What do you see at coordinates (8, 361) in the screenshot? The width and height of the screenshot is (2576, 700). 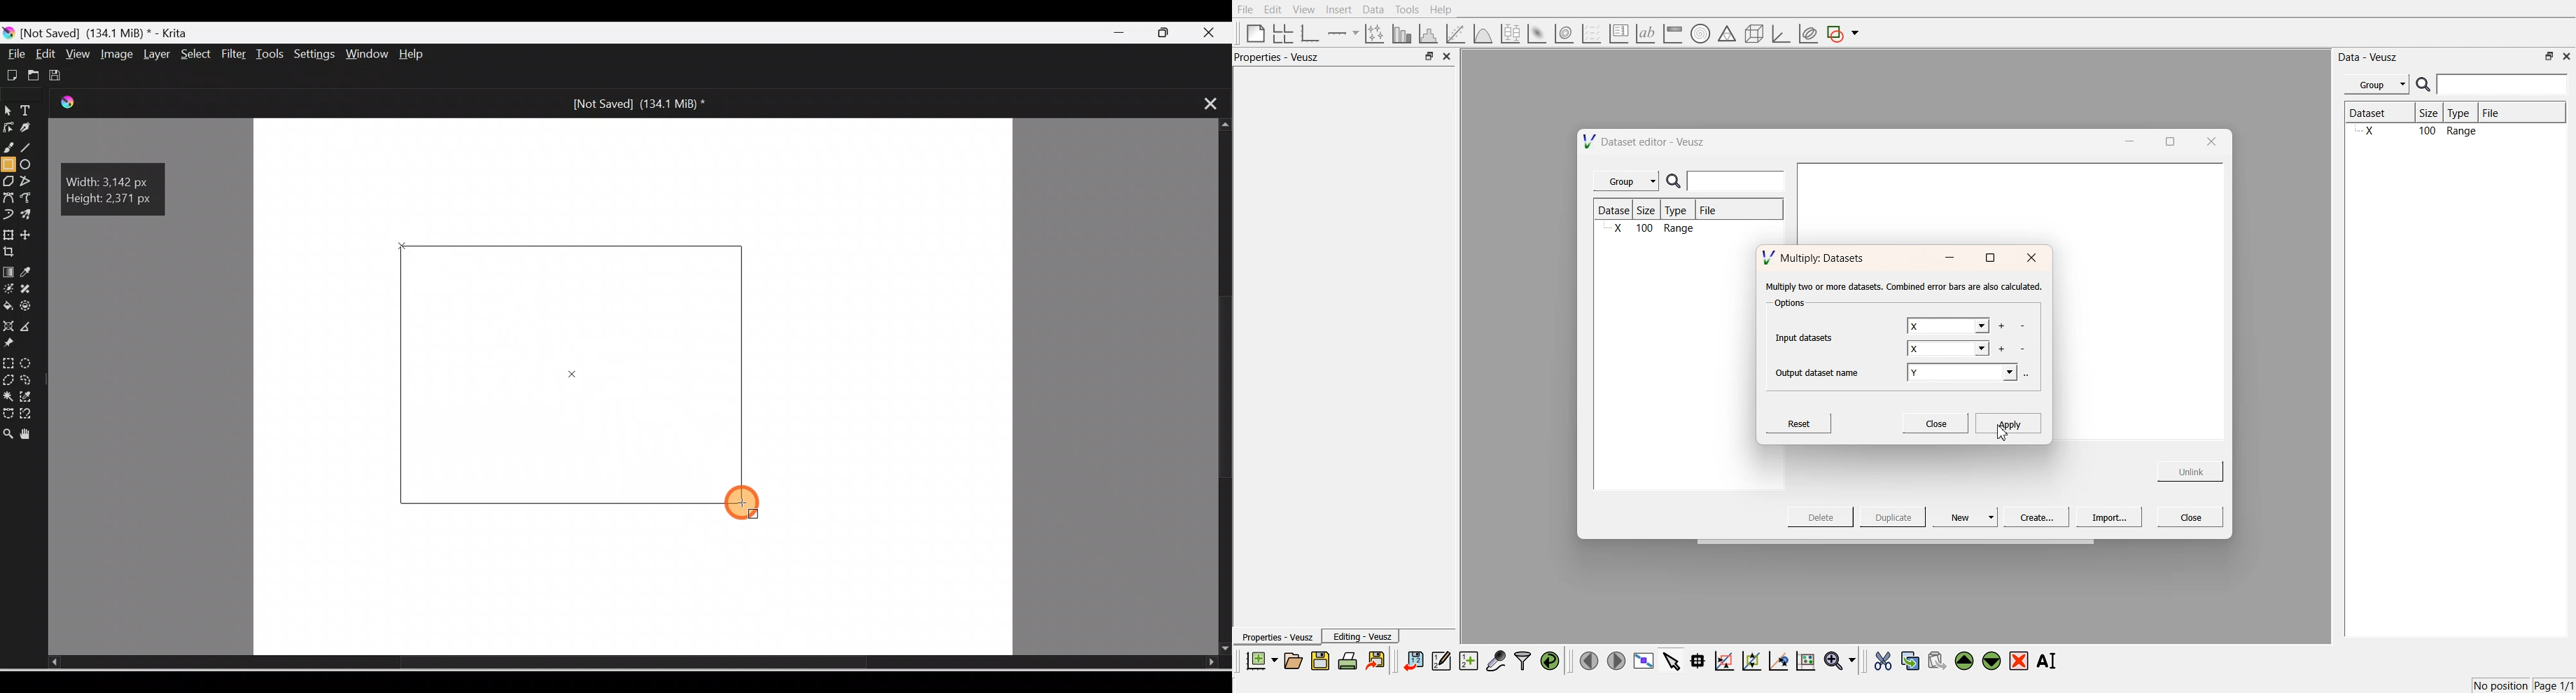 I see `Rectangular selection tool` at bounding box center [8, 361].